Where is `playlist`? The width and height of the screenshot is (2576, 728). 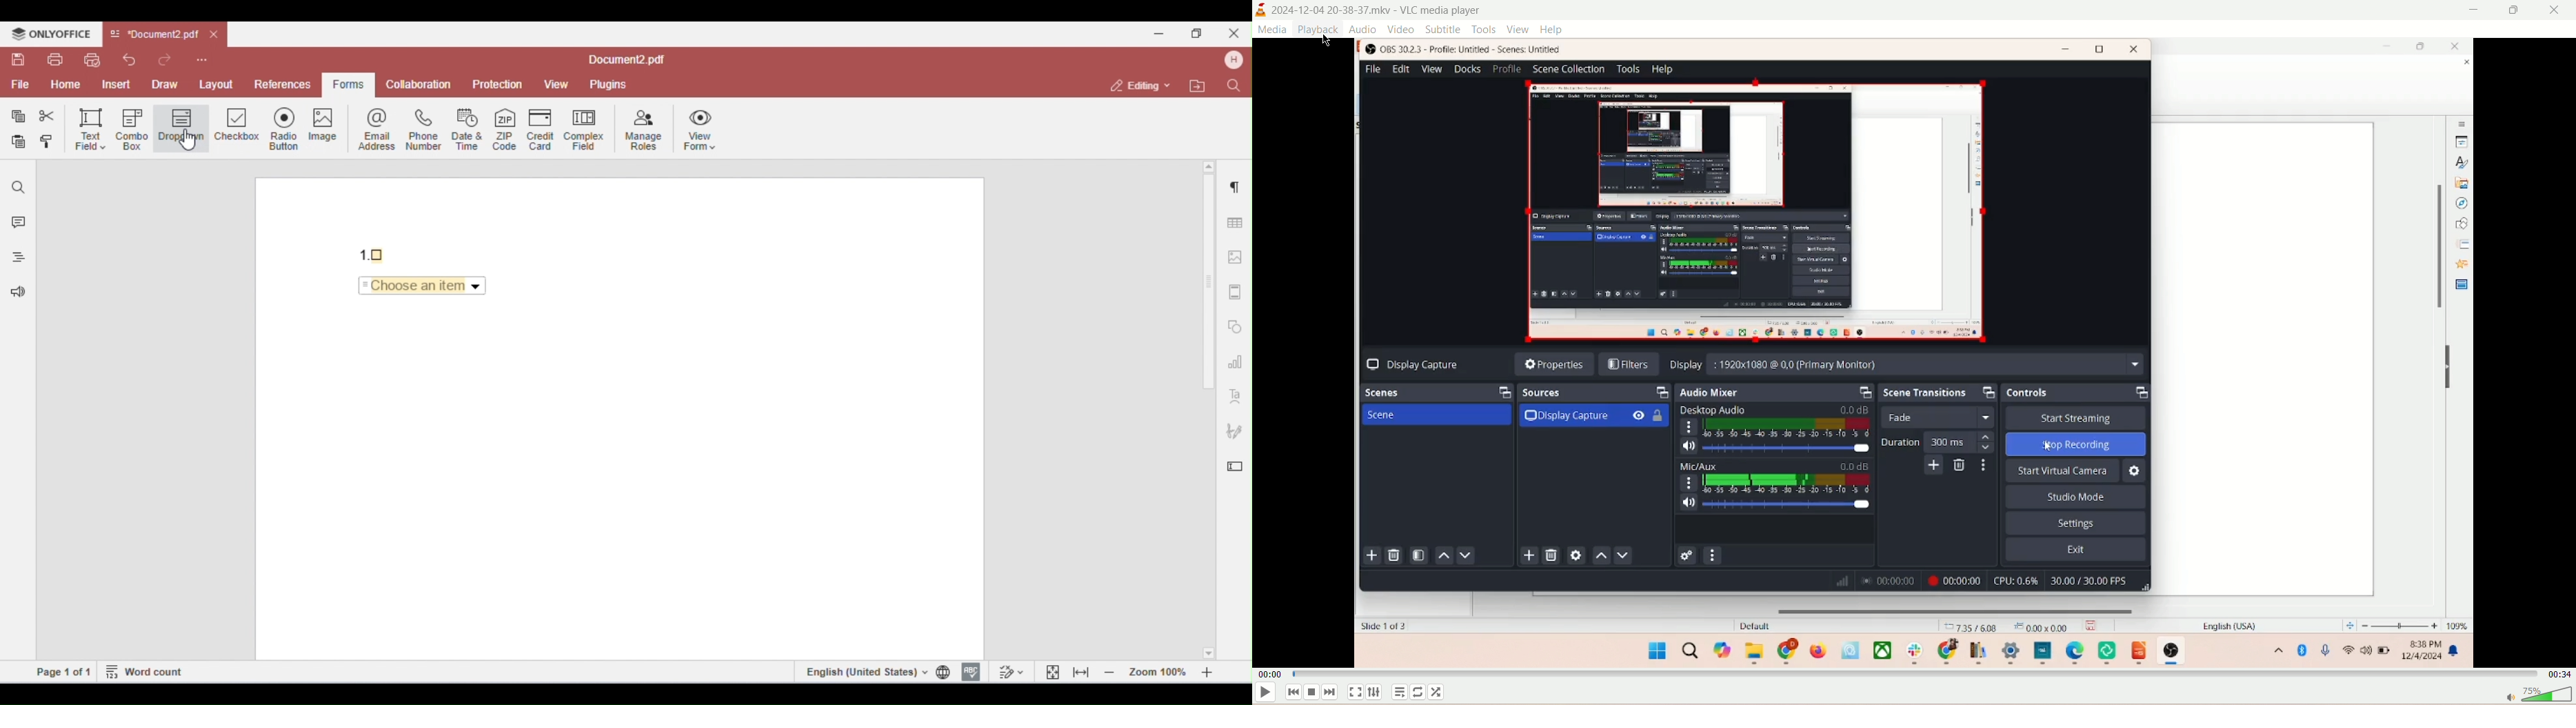
playlist is located at coordinates (1402, 693).